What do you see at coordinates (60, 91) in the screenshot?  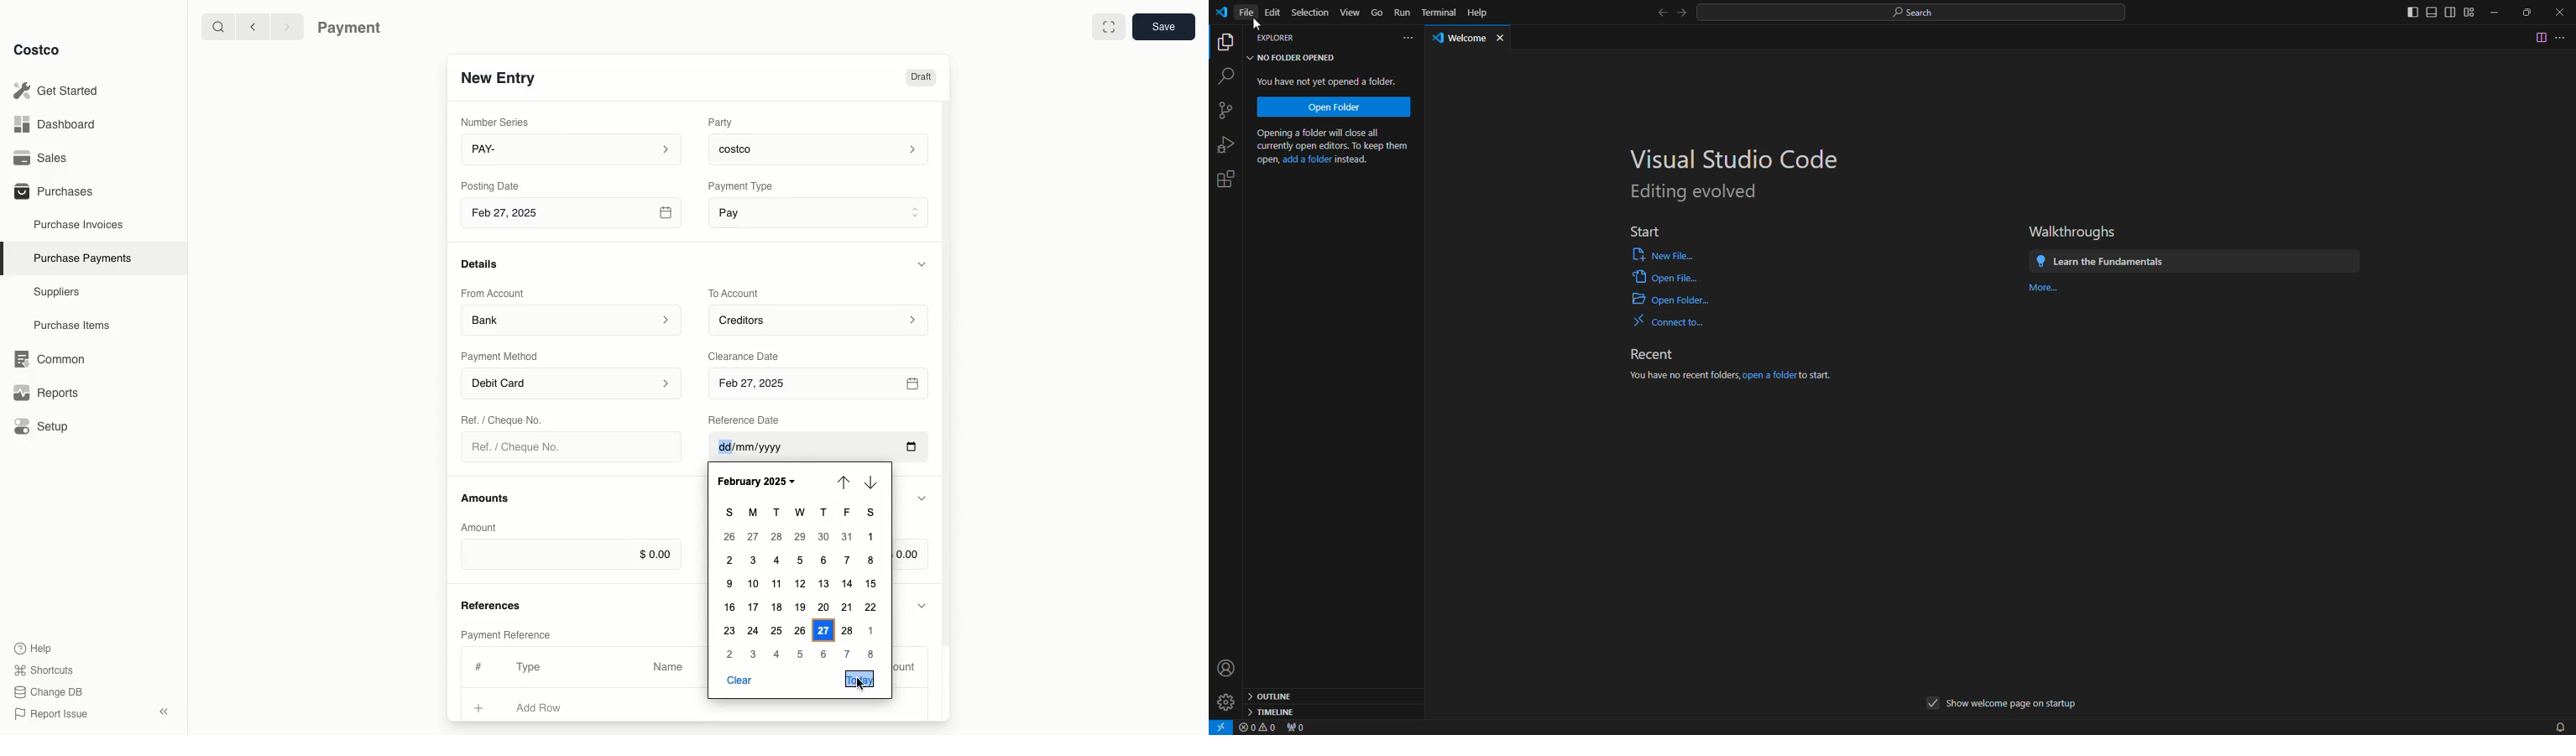 I see `Get Started` at bounding box center [60, 91].